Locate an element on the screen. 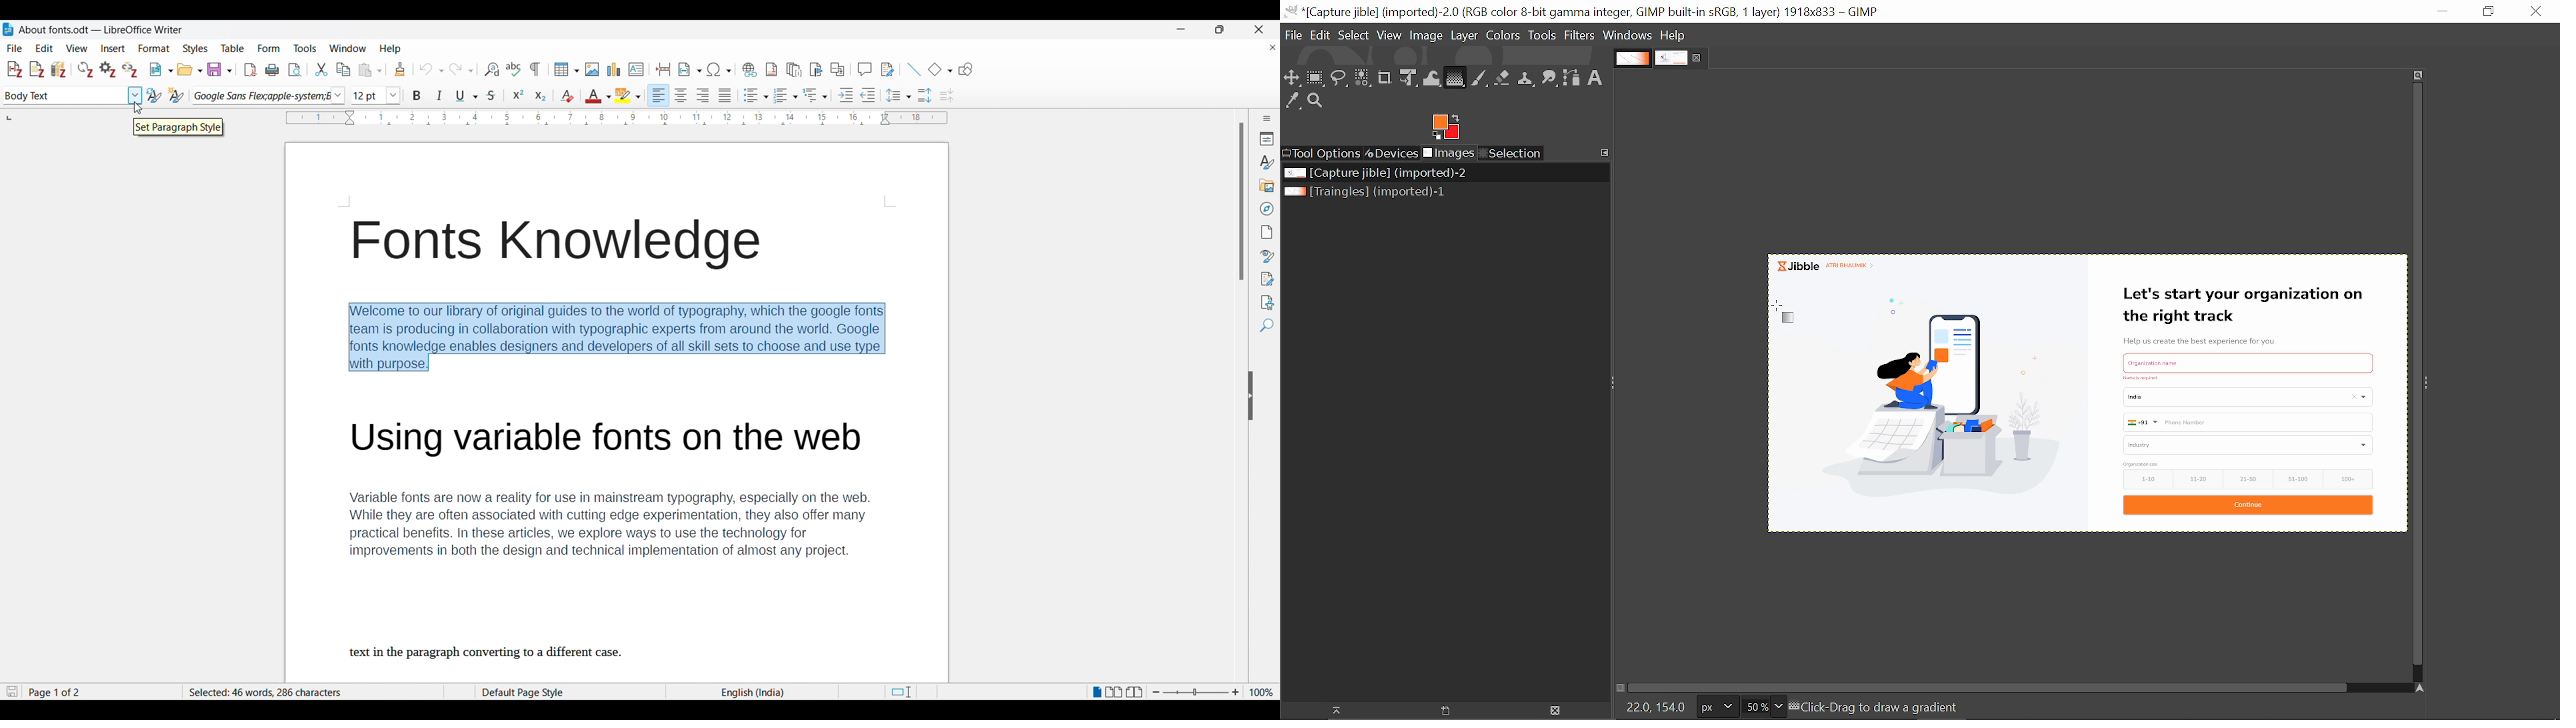  Page is located at coordinates (1267, 232).